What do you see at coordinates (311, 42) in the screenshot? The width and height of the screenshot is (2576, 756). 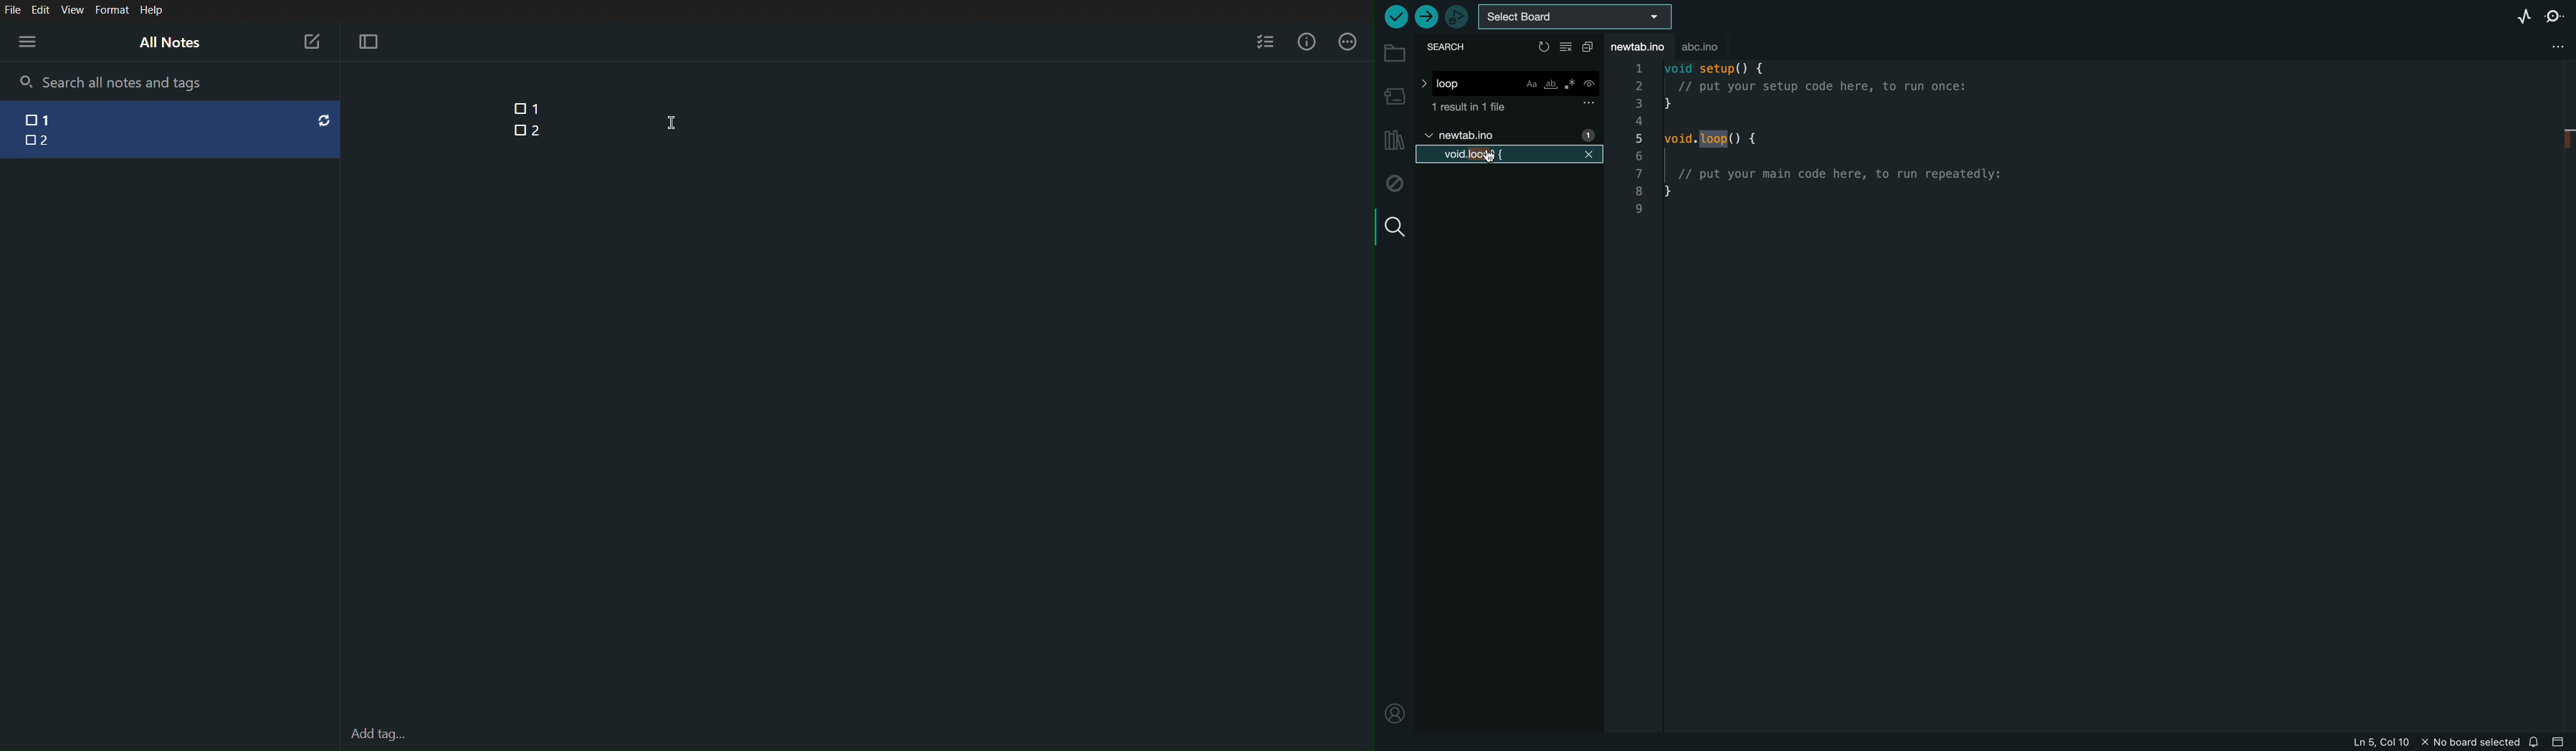 I see `New Note` at bounding box center [311, 42].